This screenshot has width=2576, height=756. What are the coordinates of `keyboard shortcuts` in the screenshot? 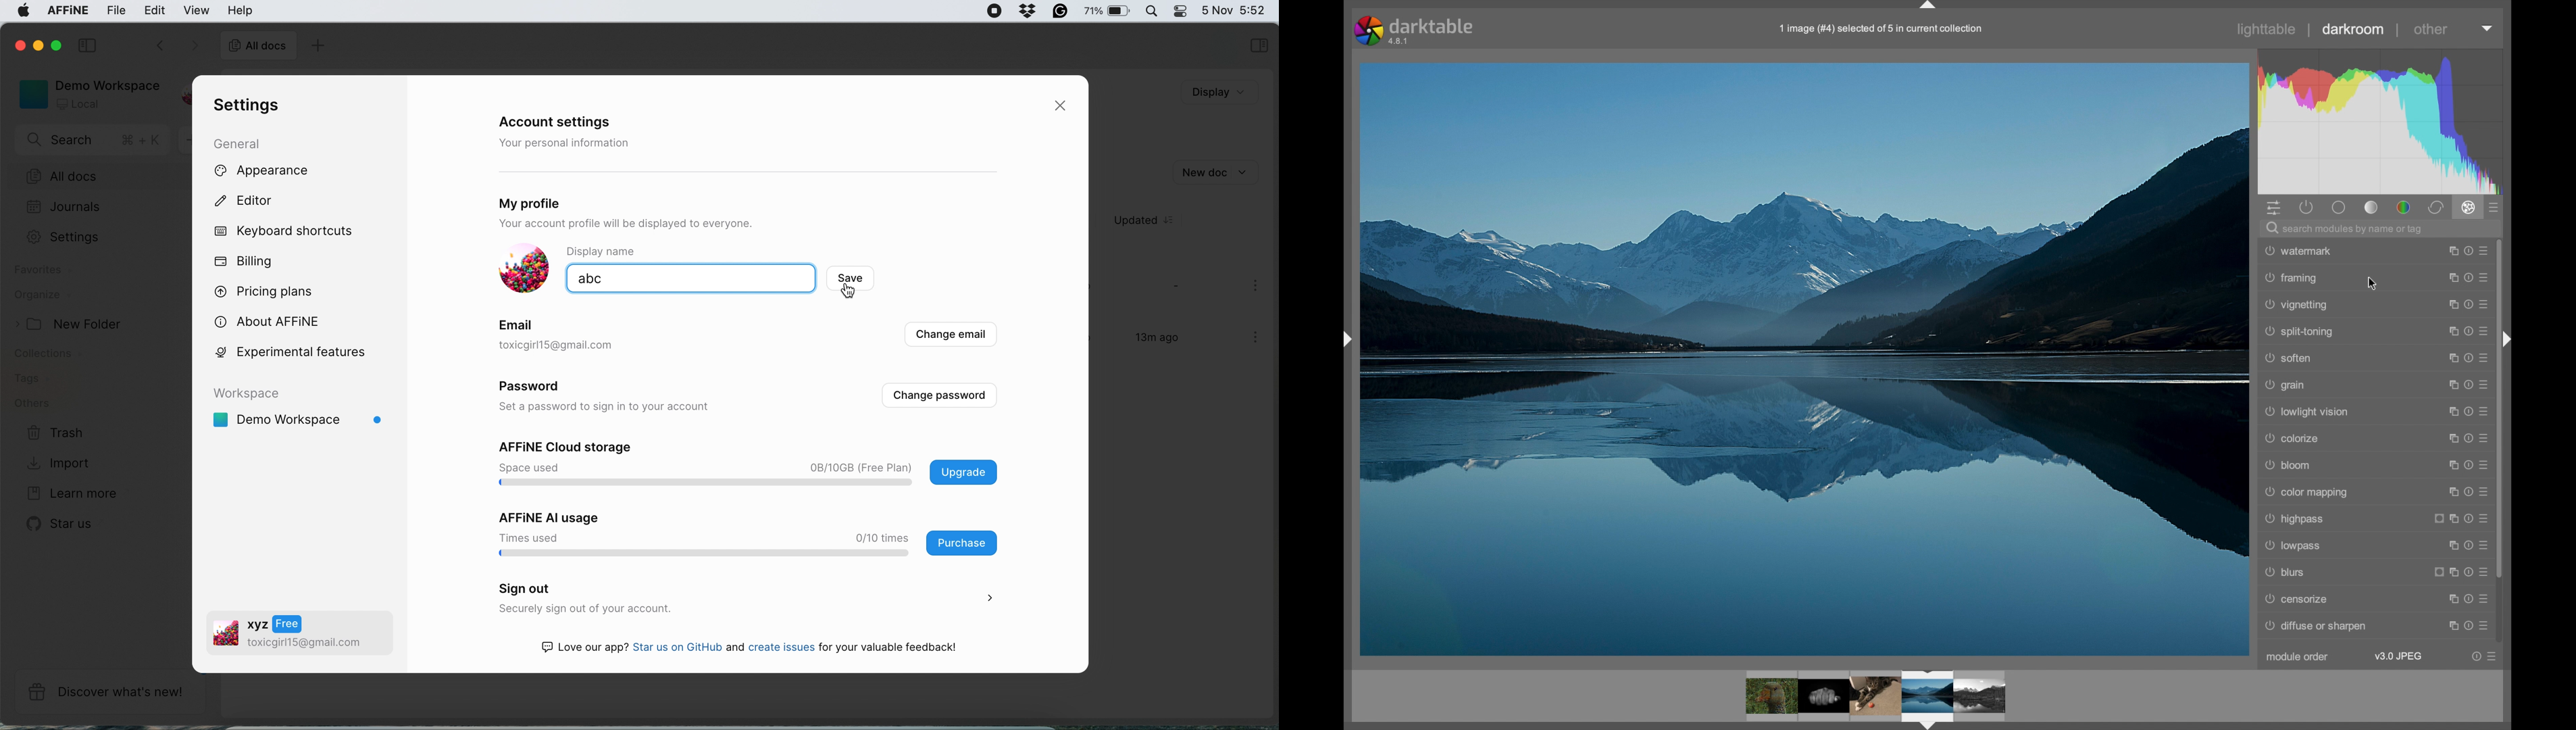 It's located at (288, 231).